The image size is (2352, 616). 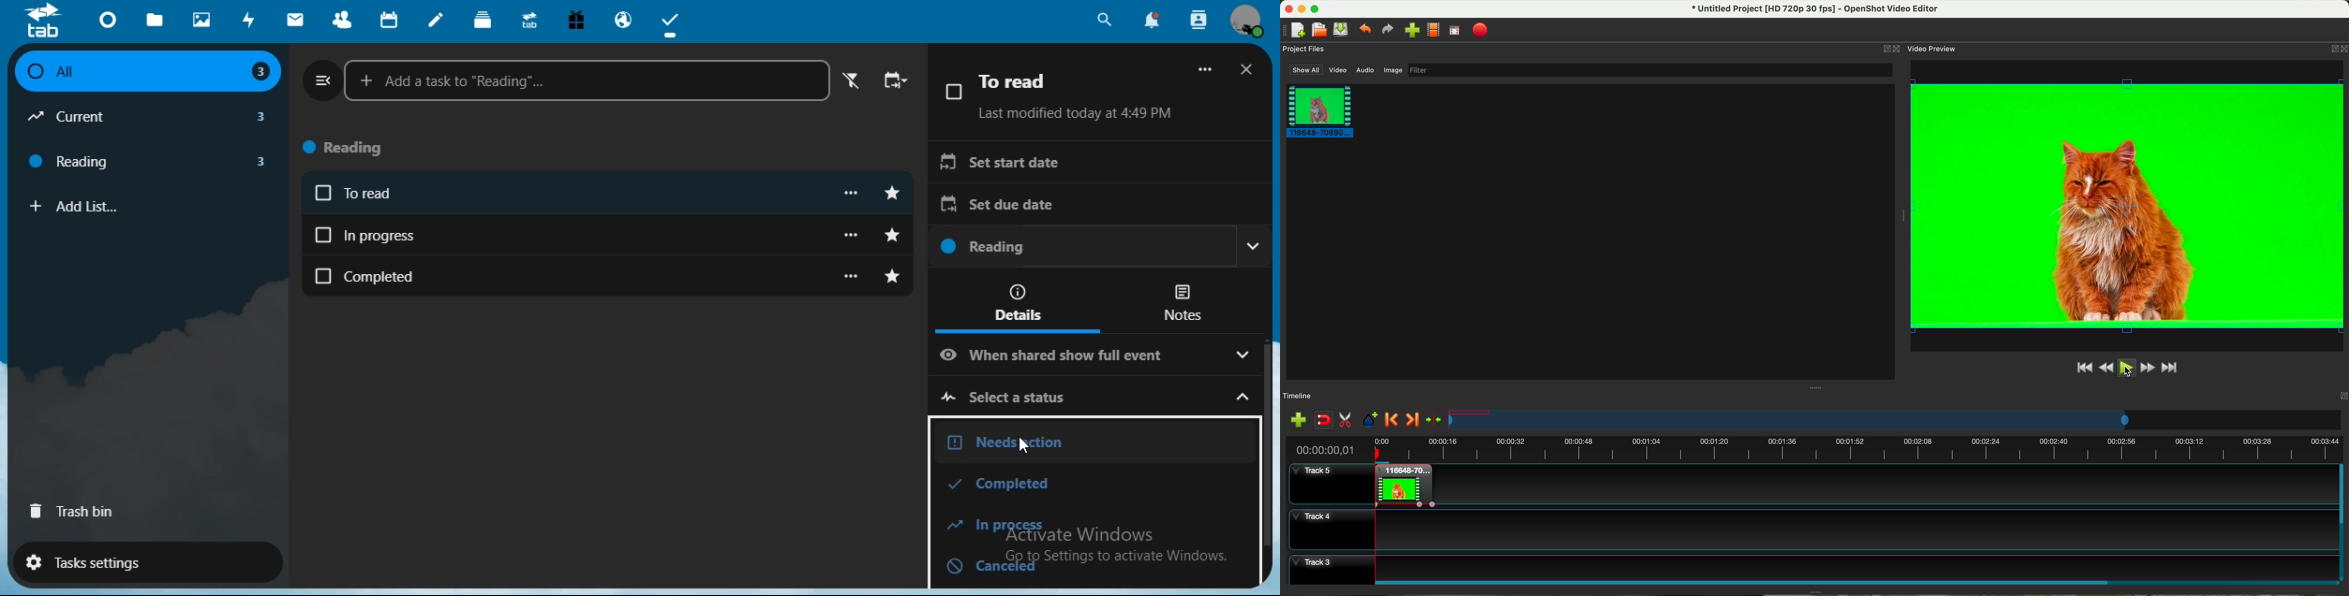 I want to click on set start date, so click(x=1100, y=162).